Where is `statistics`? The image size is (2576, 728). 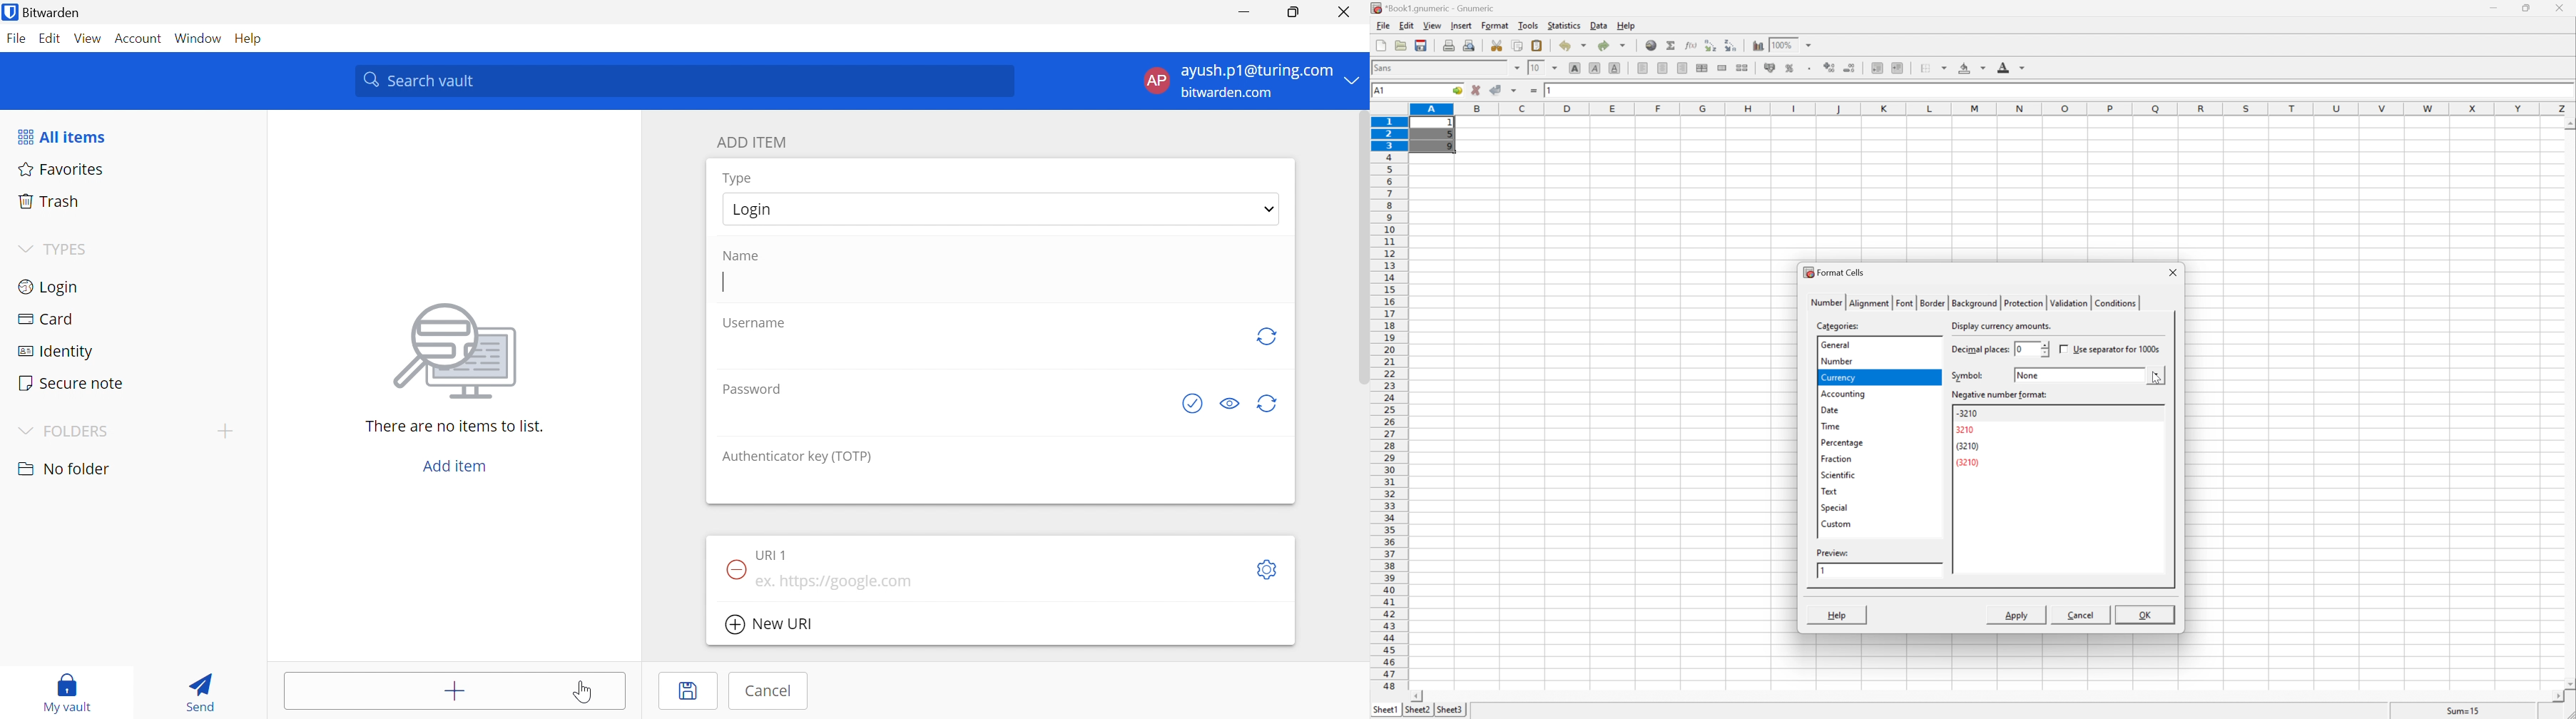 statistics is located at coordinates (1563, 25).